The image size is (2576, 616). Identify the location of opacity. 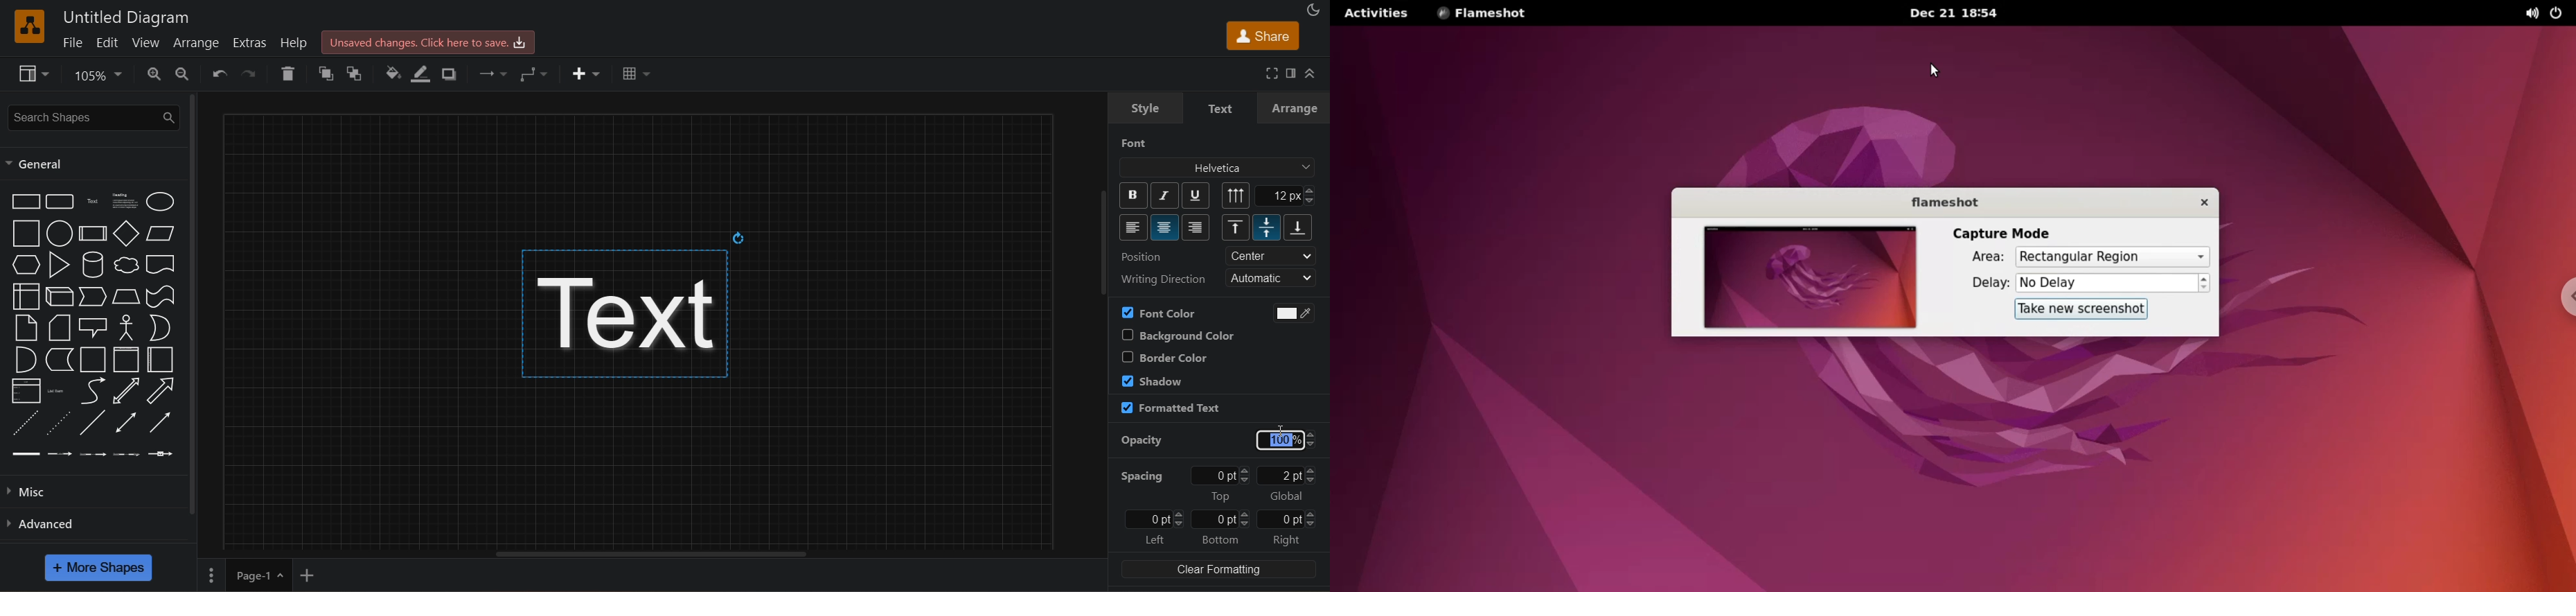
(1142, 441).